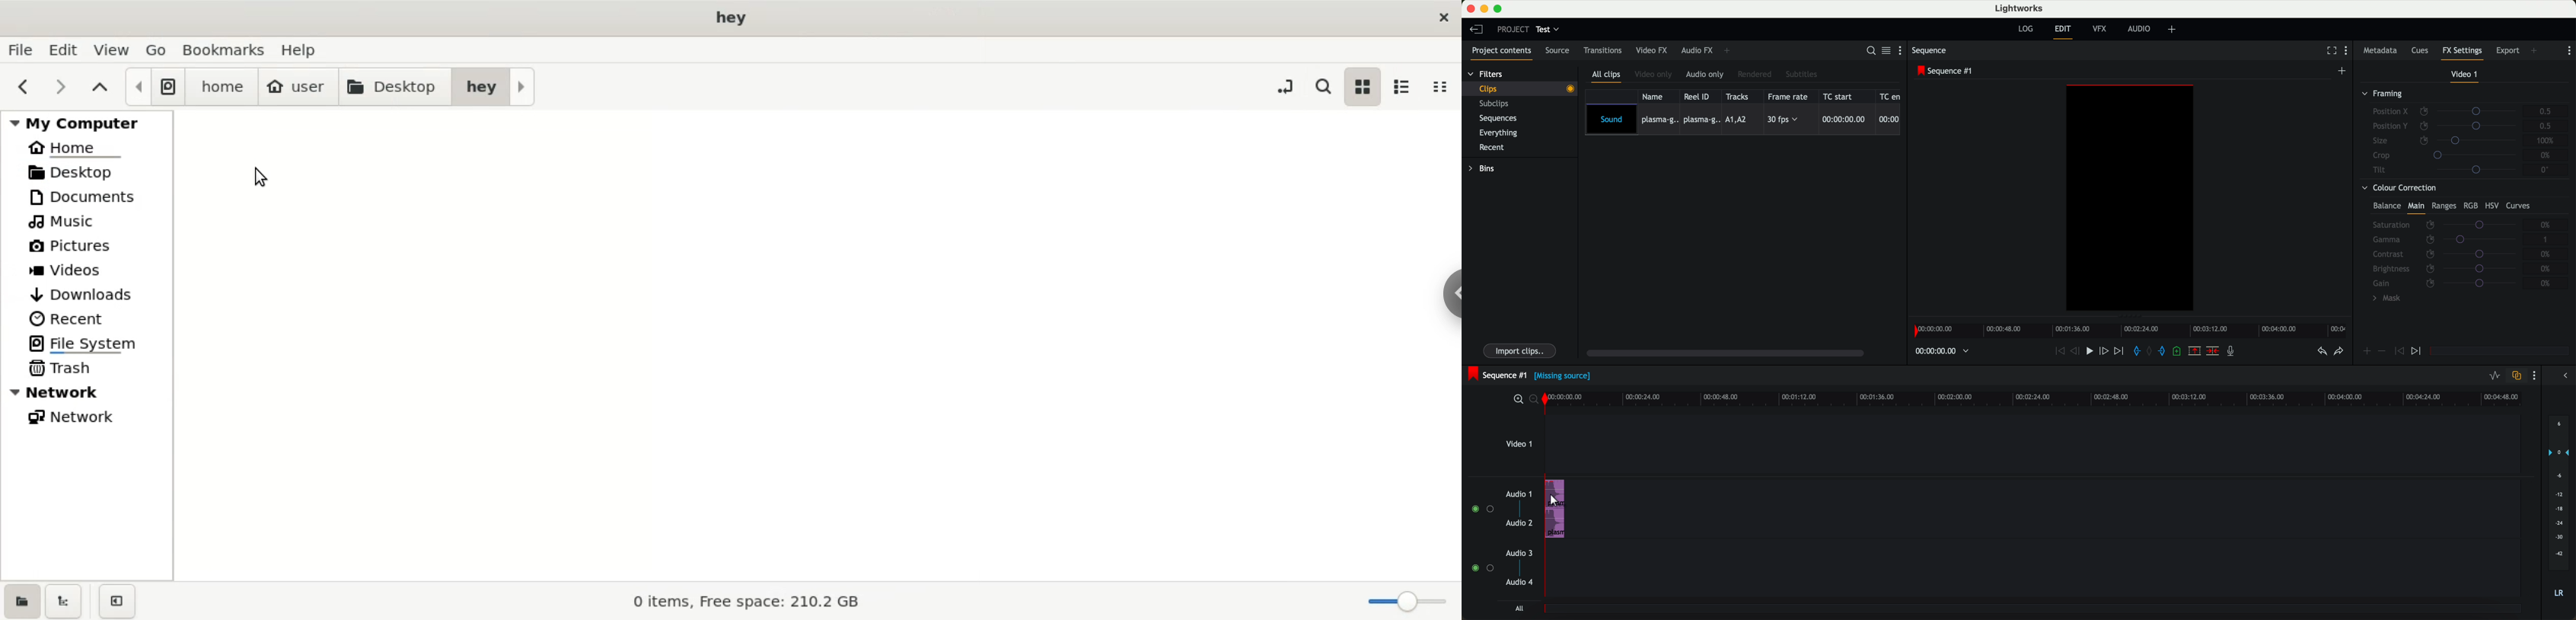 The width and height of the screenshot is (2576, 644). What do you see at coordinates (2141, 29) in the screenshot?
I see `audio` at bounding box center [2141, 29].